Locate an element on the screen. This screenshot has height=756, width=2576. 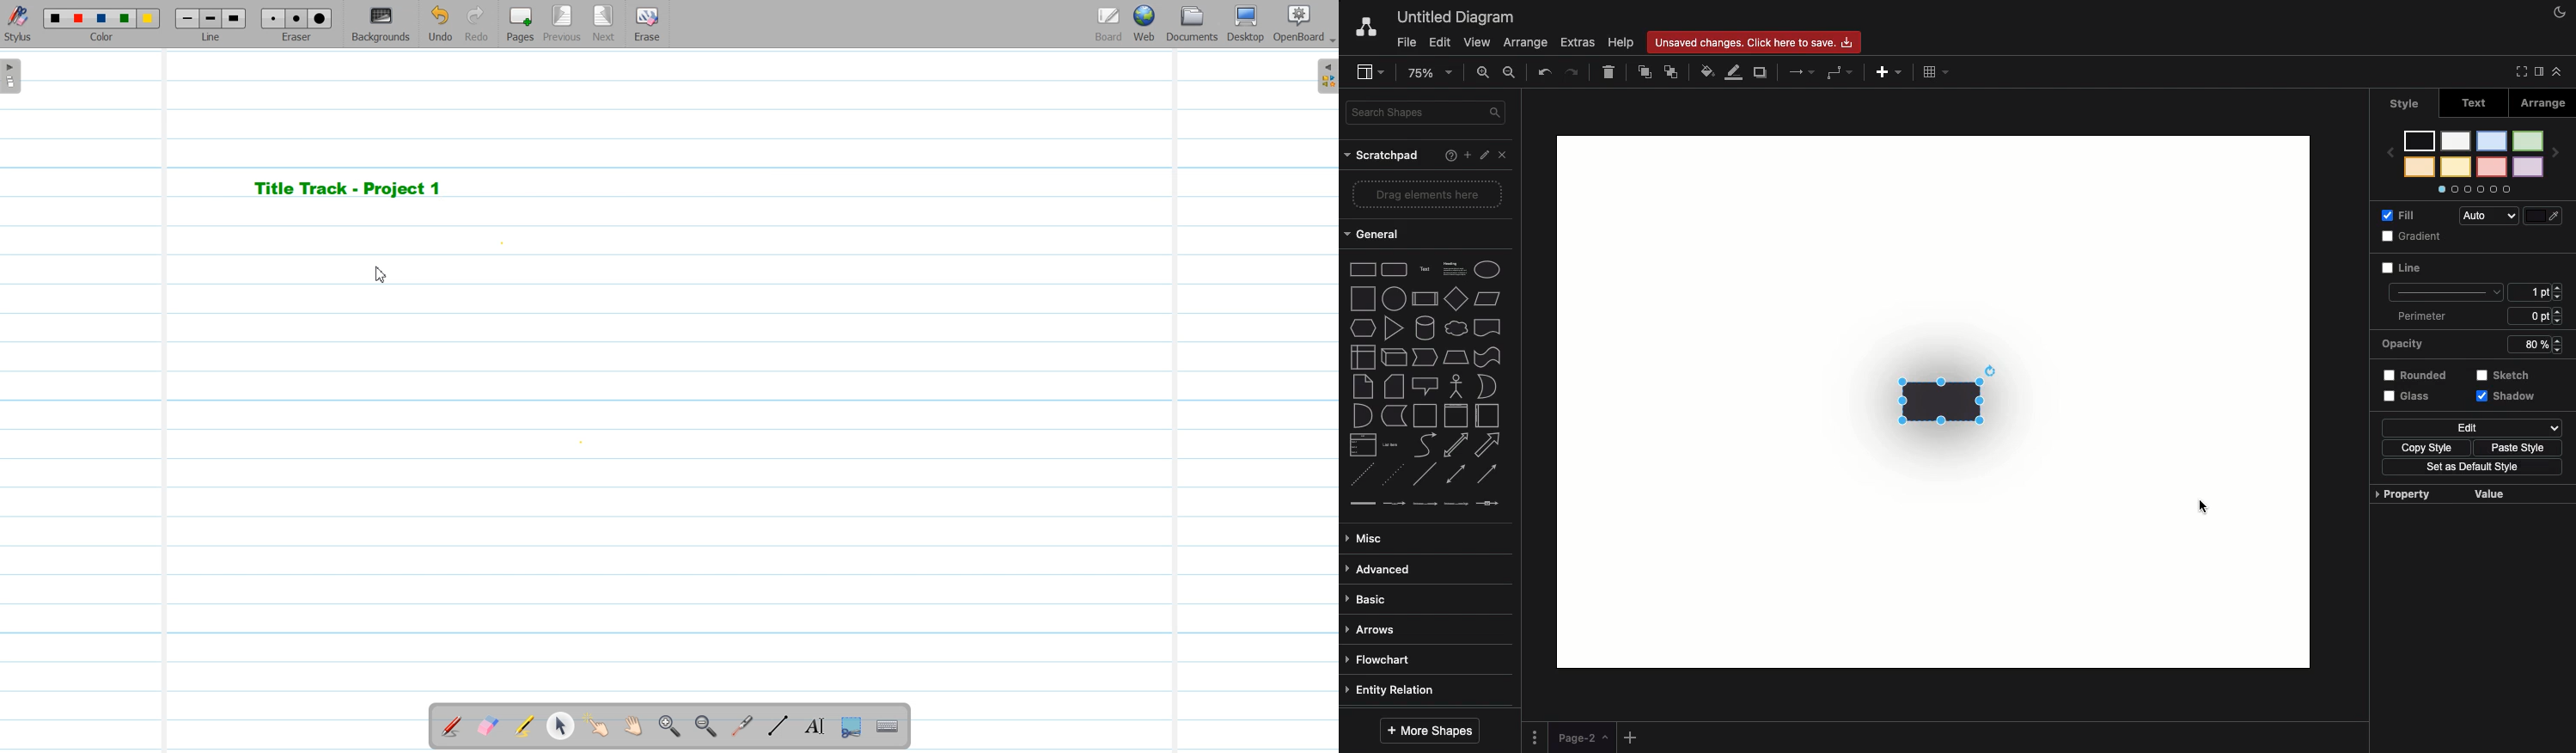
and is located at coordinates (1362, 415).